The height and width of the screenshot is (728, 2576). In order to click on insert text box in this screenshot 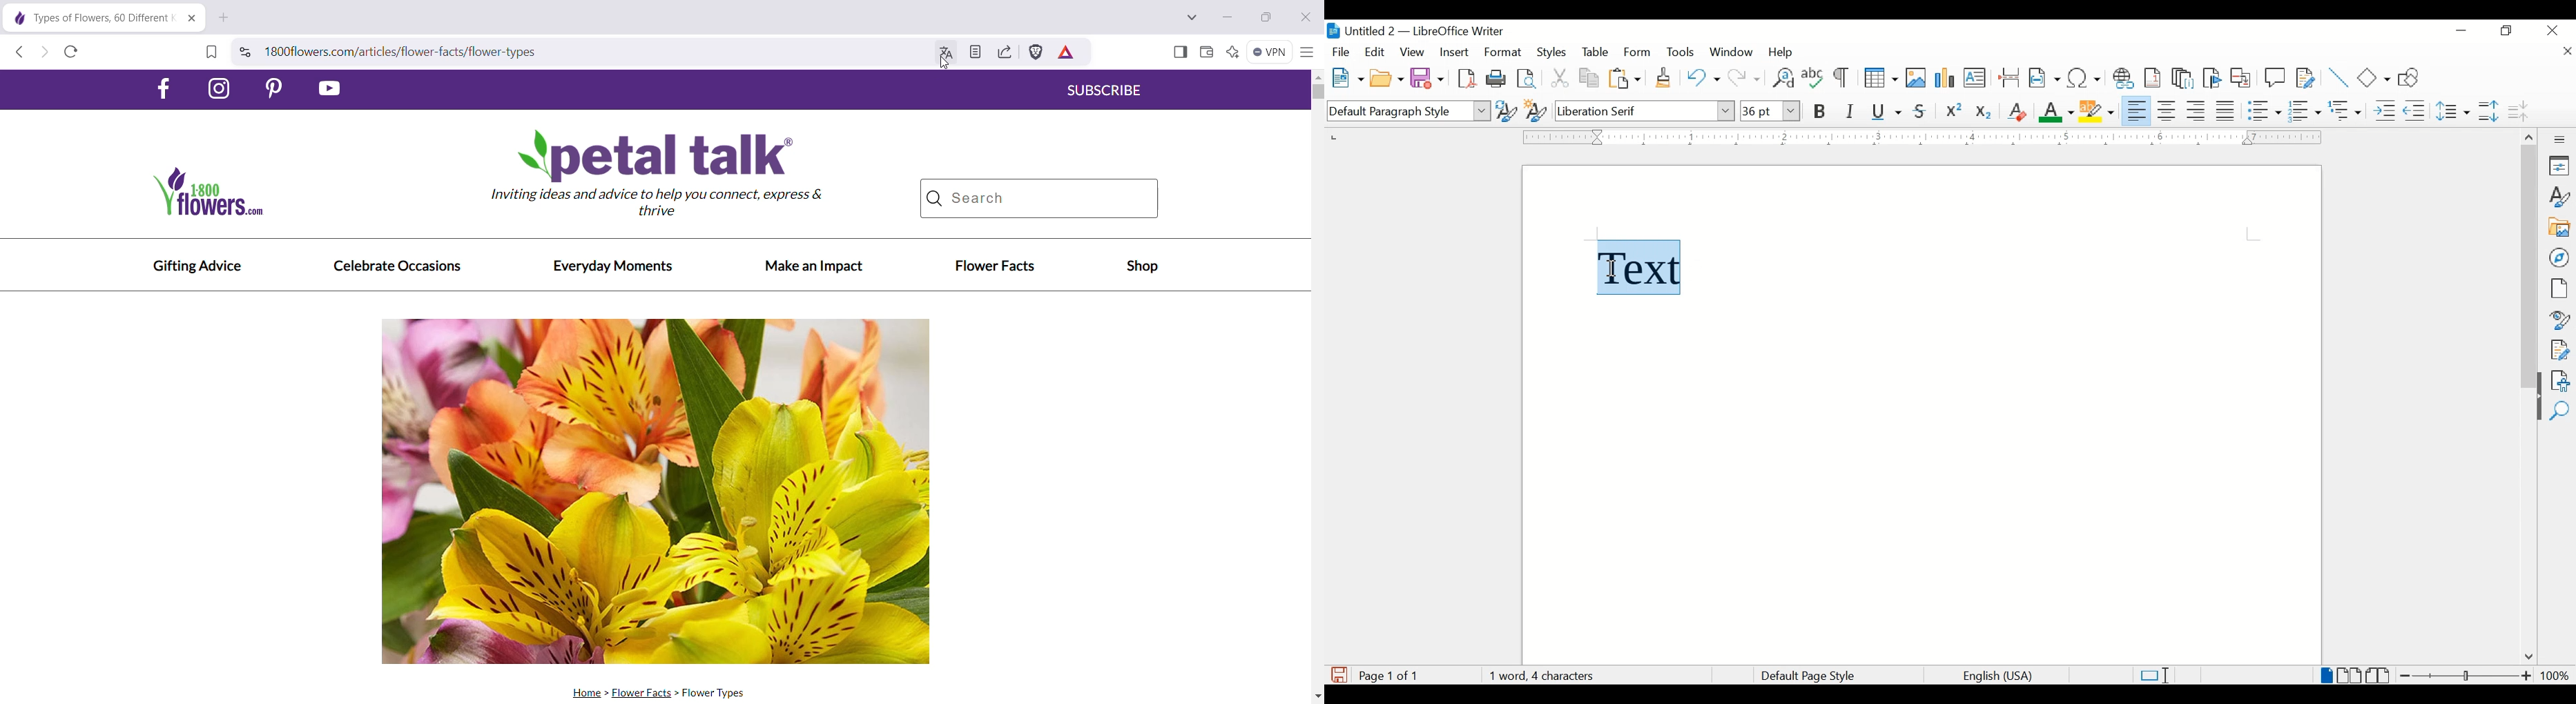, I will do `click(1974, 78)`.